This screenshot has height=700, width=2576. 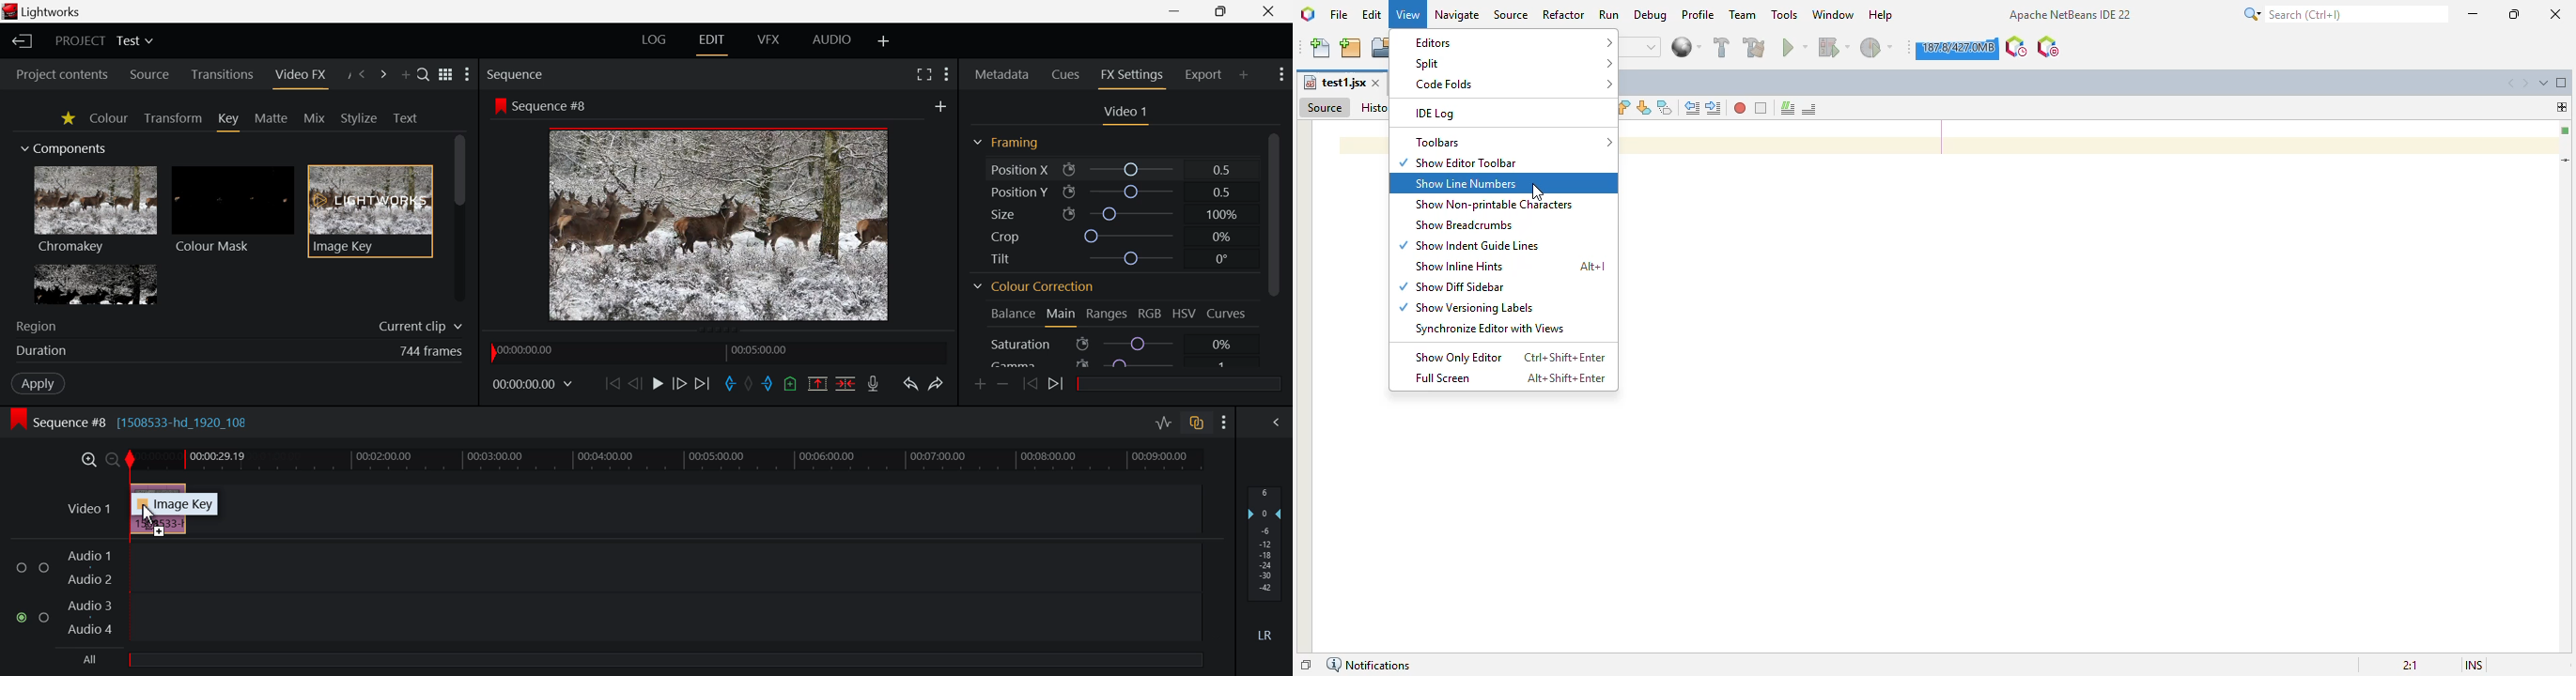 I want to click on LOG Layout, so click(x=658, y=40).